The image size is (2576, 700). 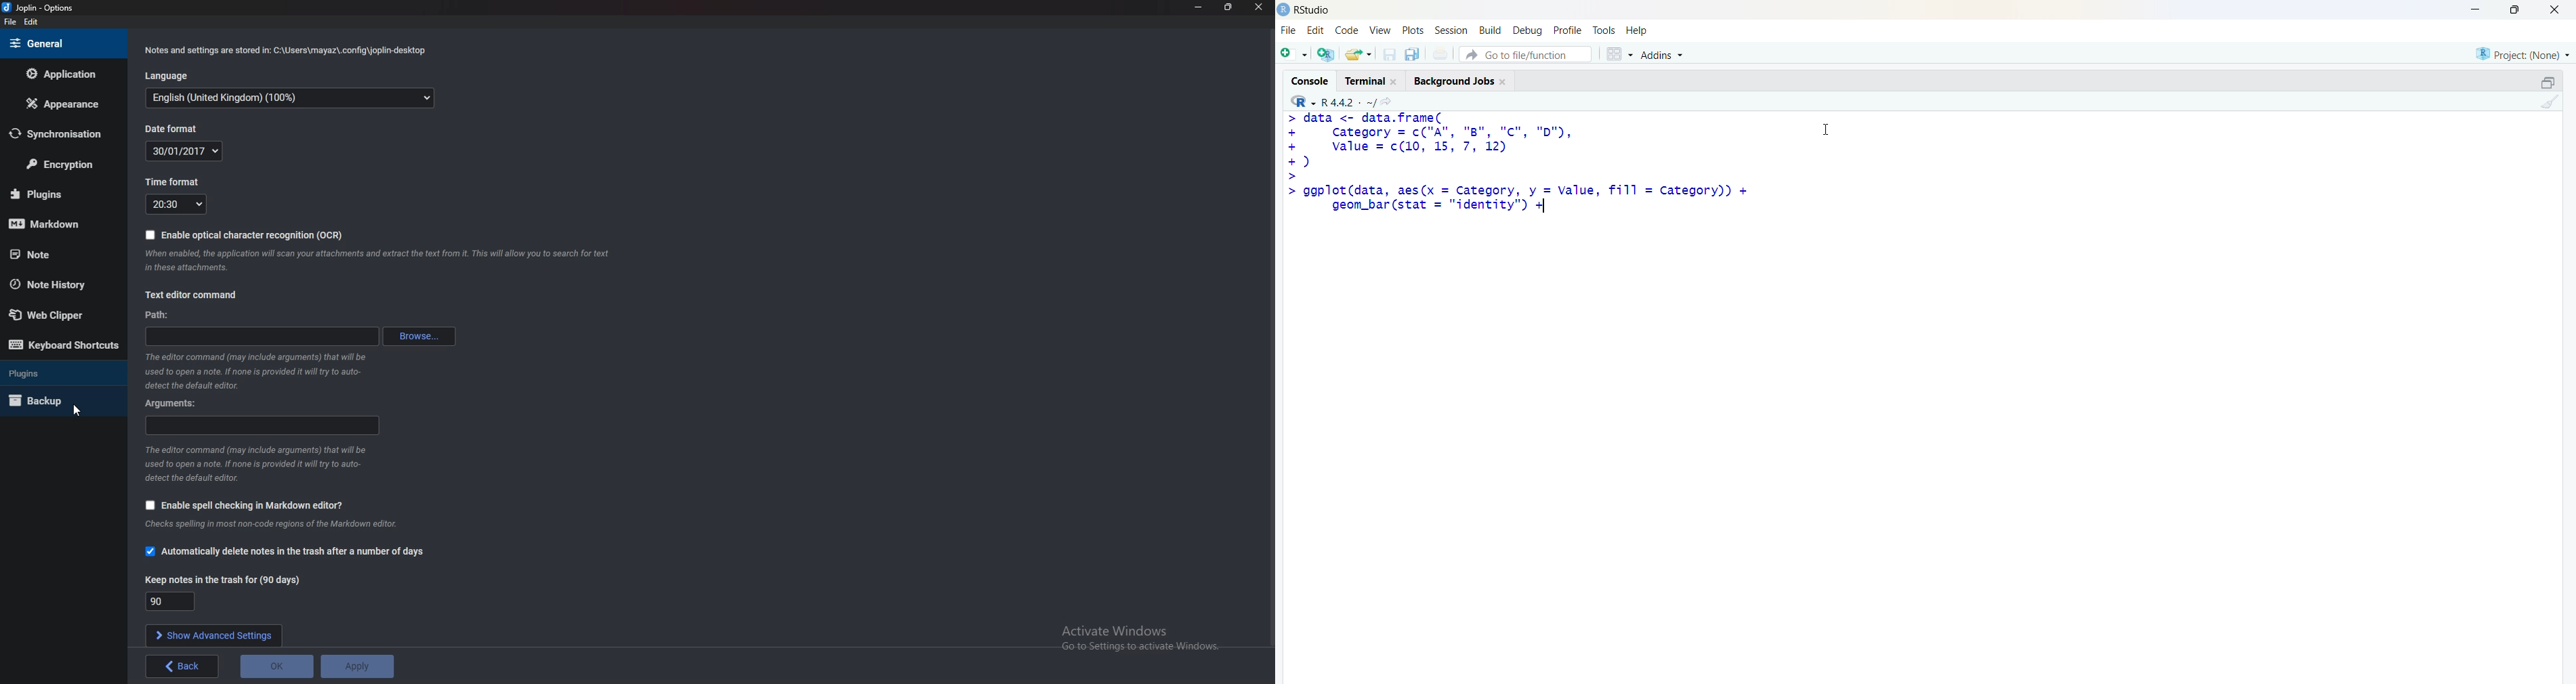 What do you see at coordinates (290, 98) in the screenshot?
I see `Language` at bounding box center [290, 98].